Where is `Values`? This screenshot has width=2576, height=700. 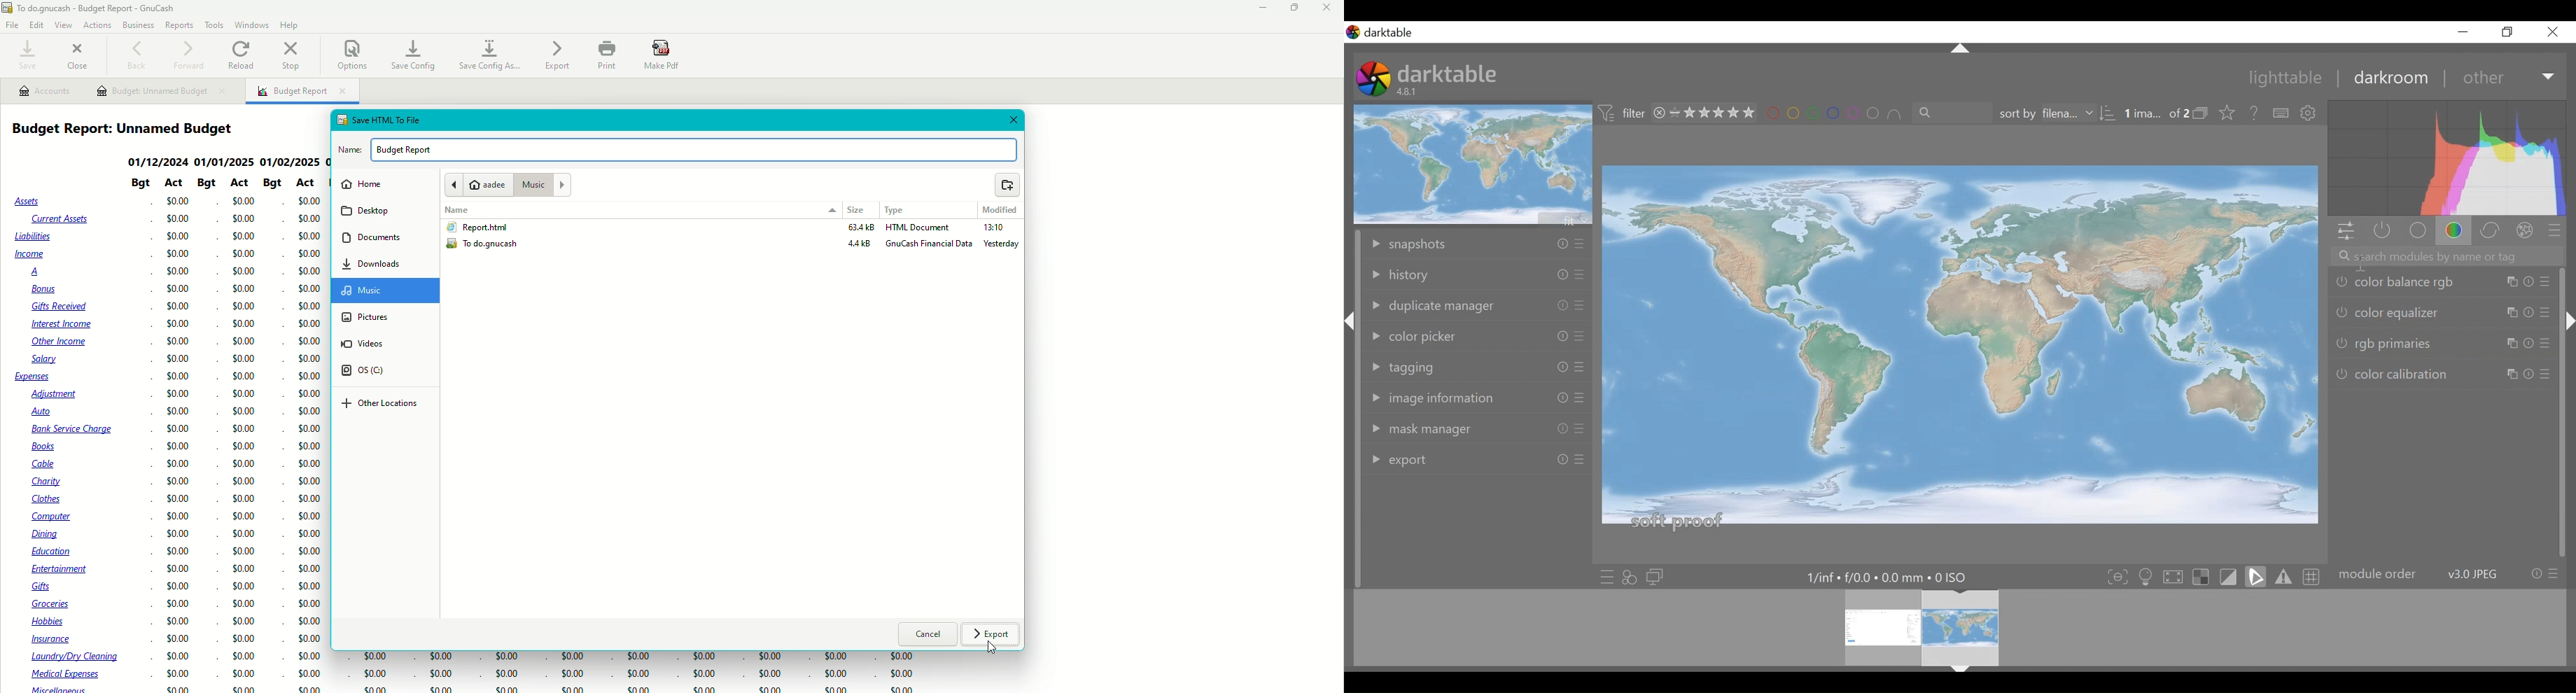 Values is located at coordinates (239, 444).